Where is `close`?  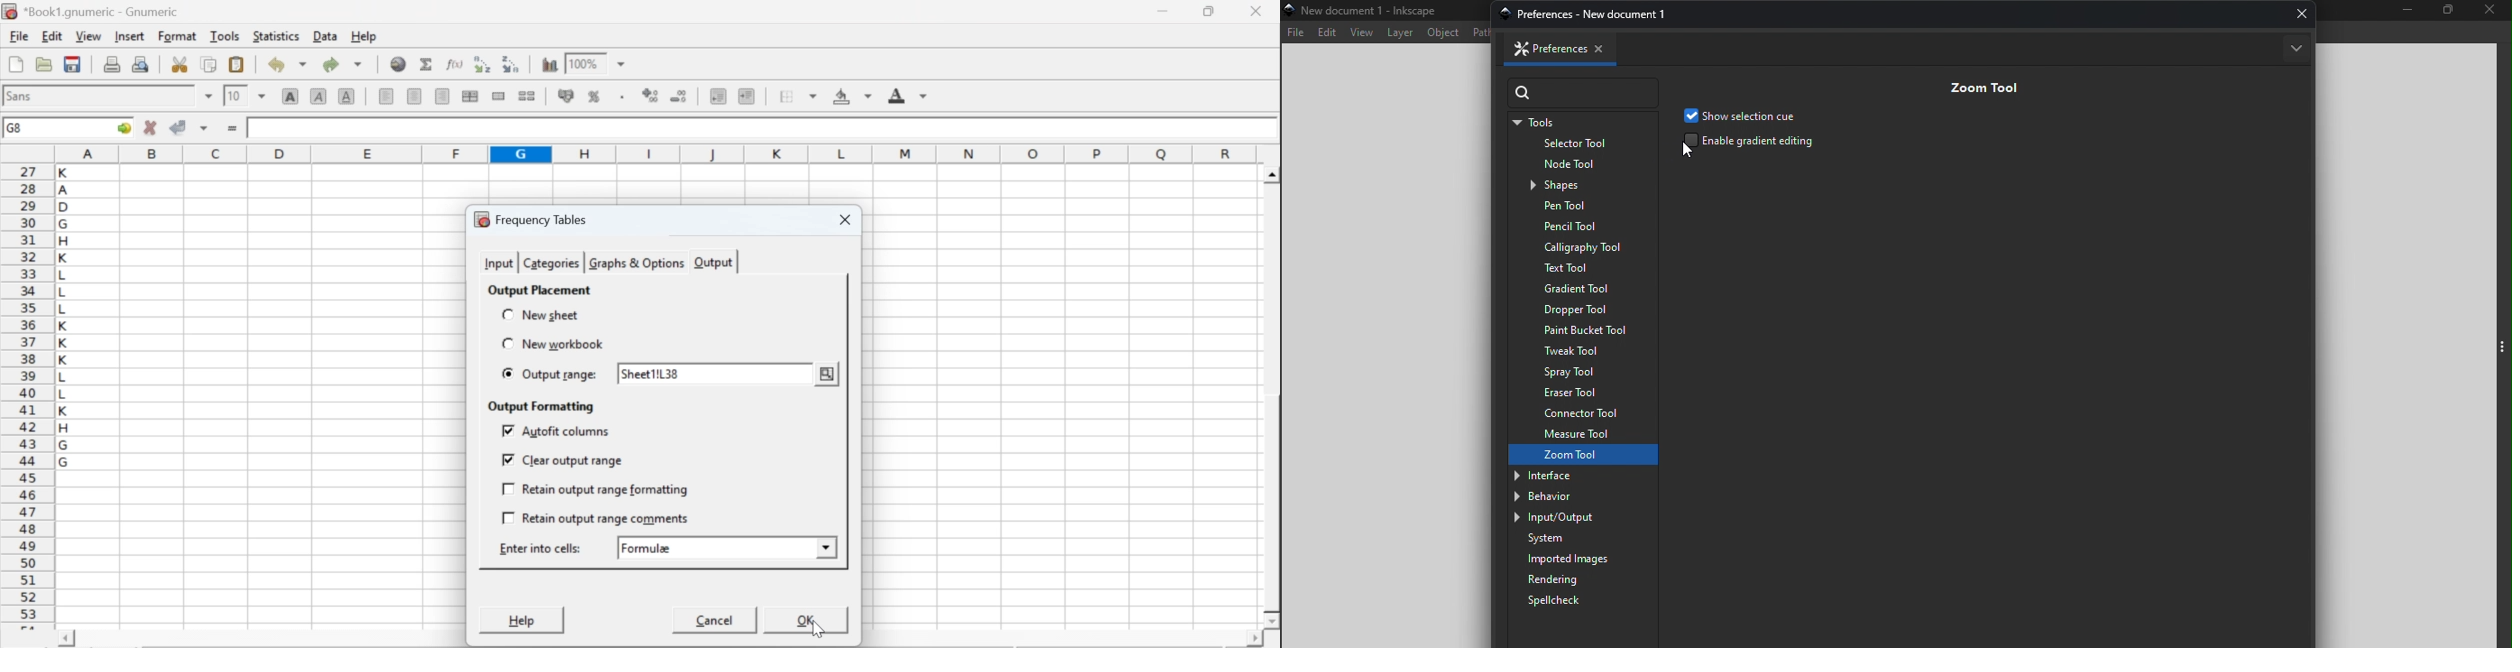 close is located at coordinates (1254, 11).